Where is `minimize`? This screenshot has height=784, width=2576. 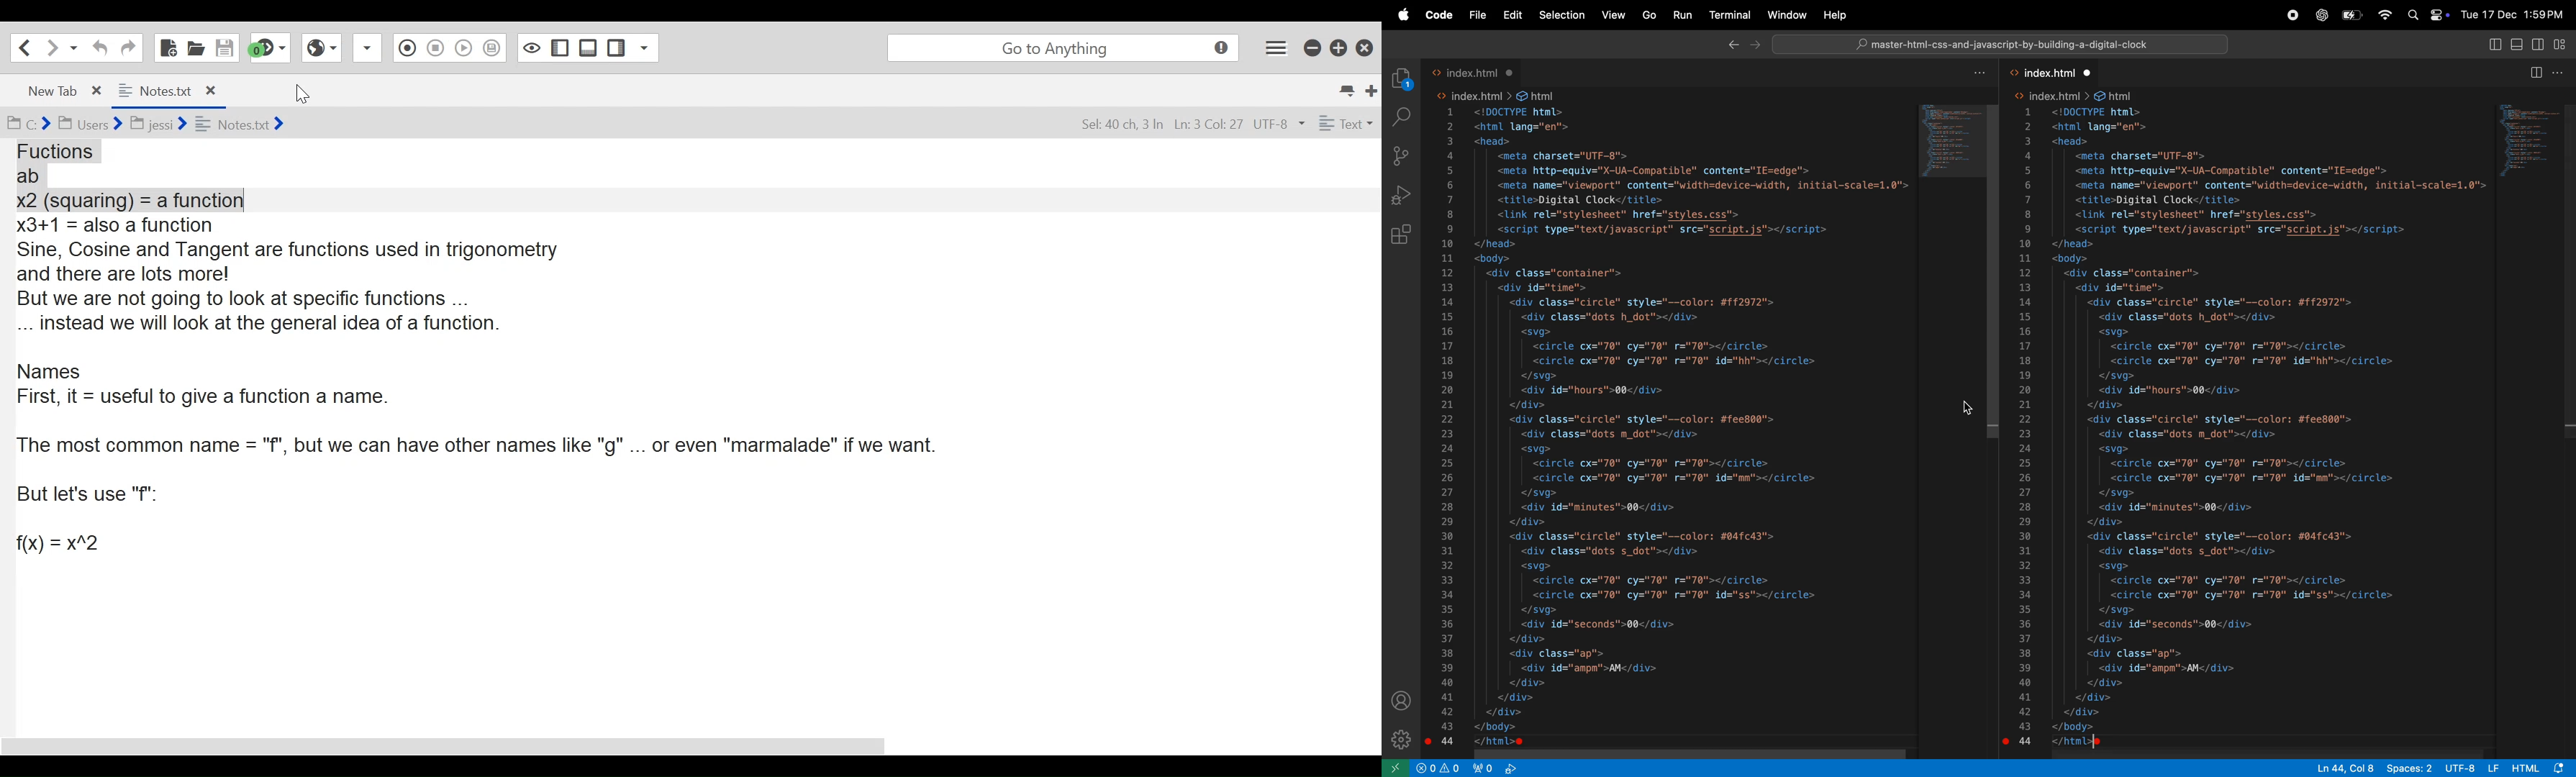
minimize is located at coordinates (1312, 46).